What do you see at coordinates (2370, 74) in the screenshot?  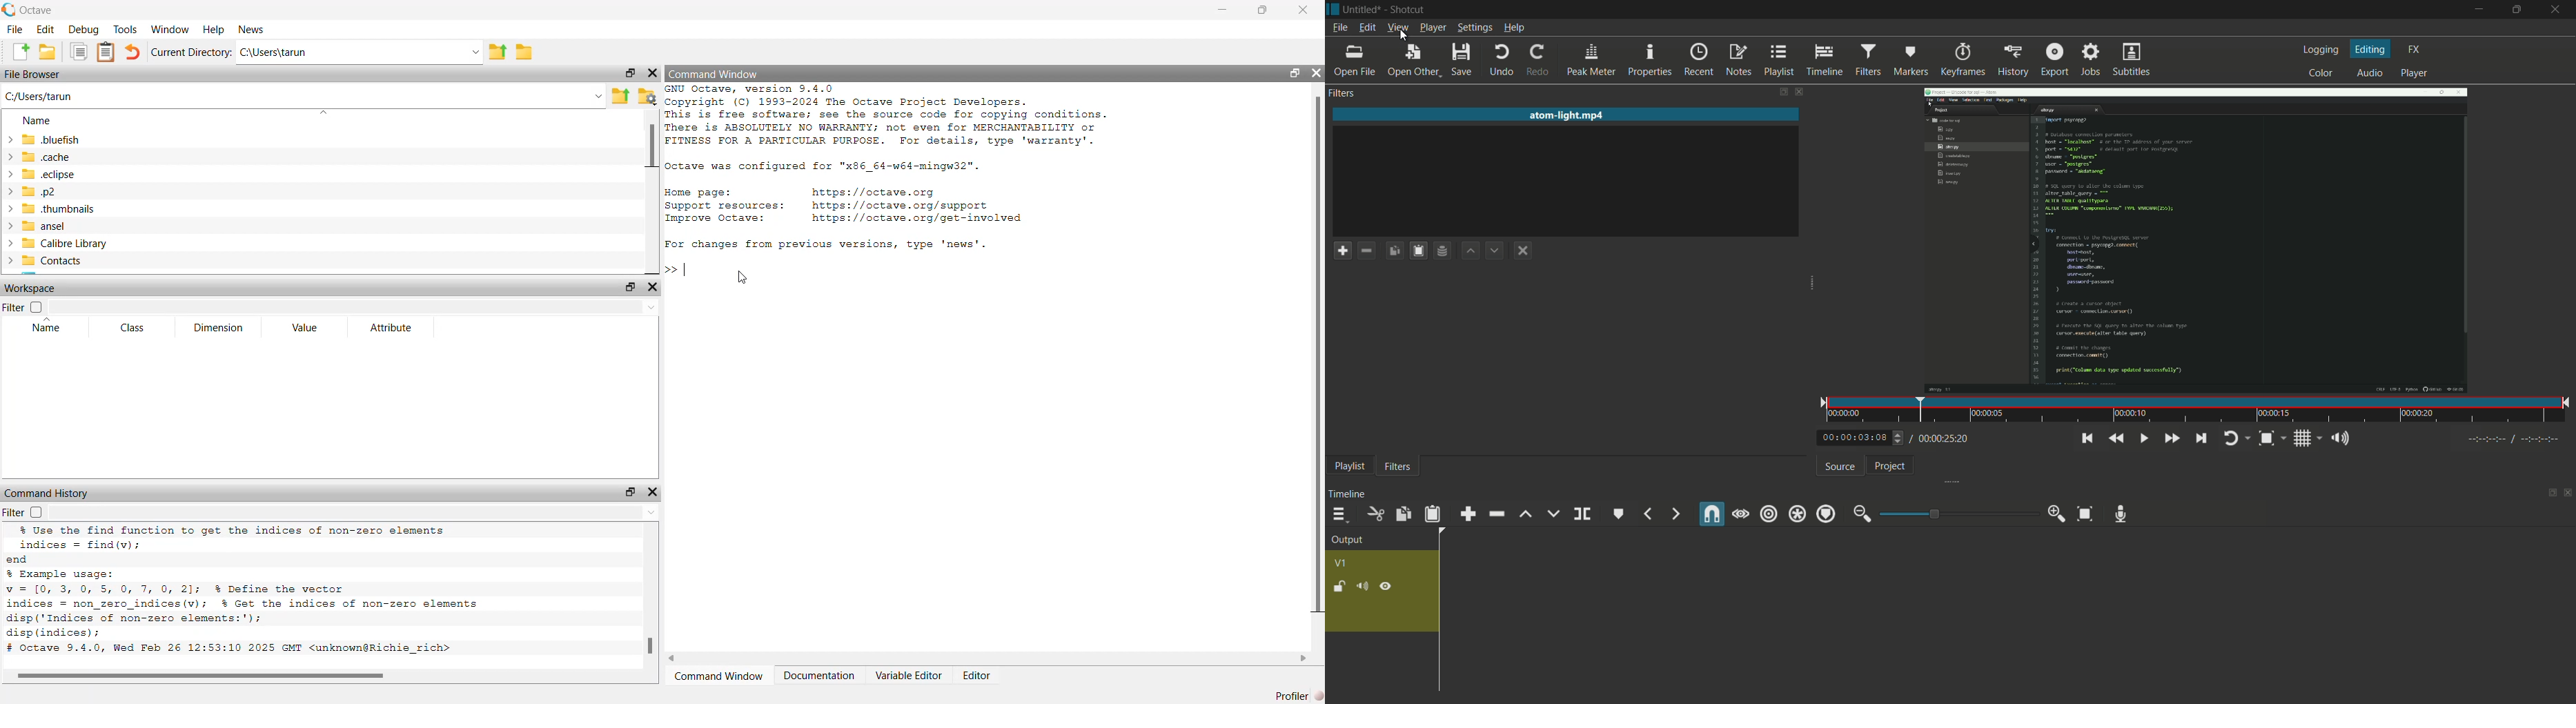 I see `audio` at bounding box center [2370, 74].